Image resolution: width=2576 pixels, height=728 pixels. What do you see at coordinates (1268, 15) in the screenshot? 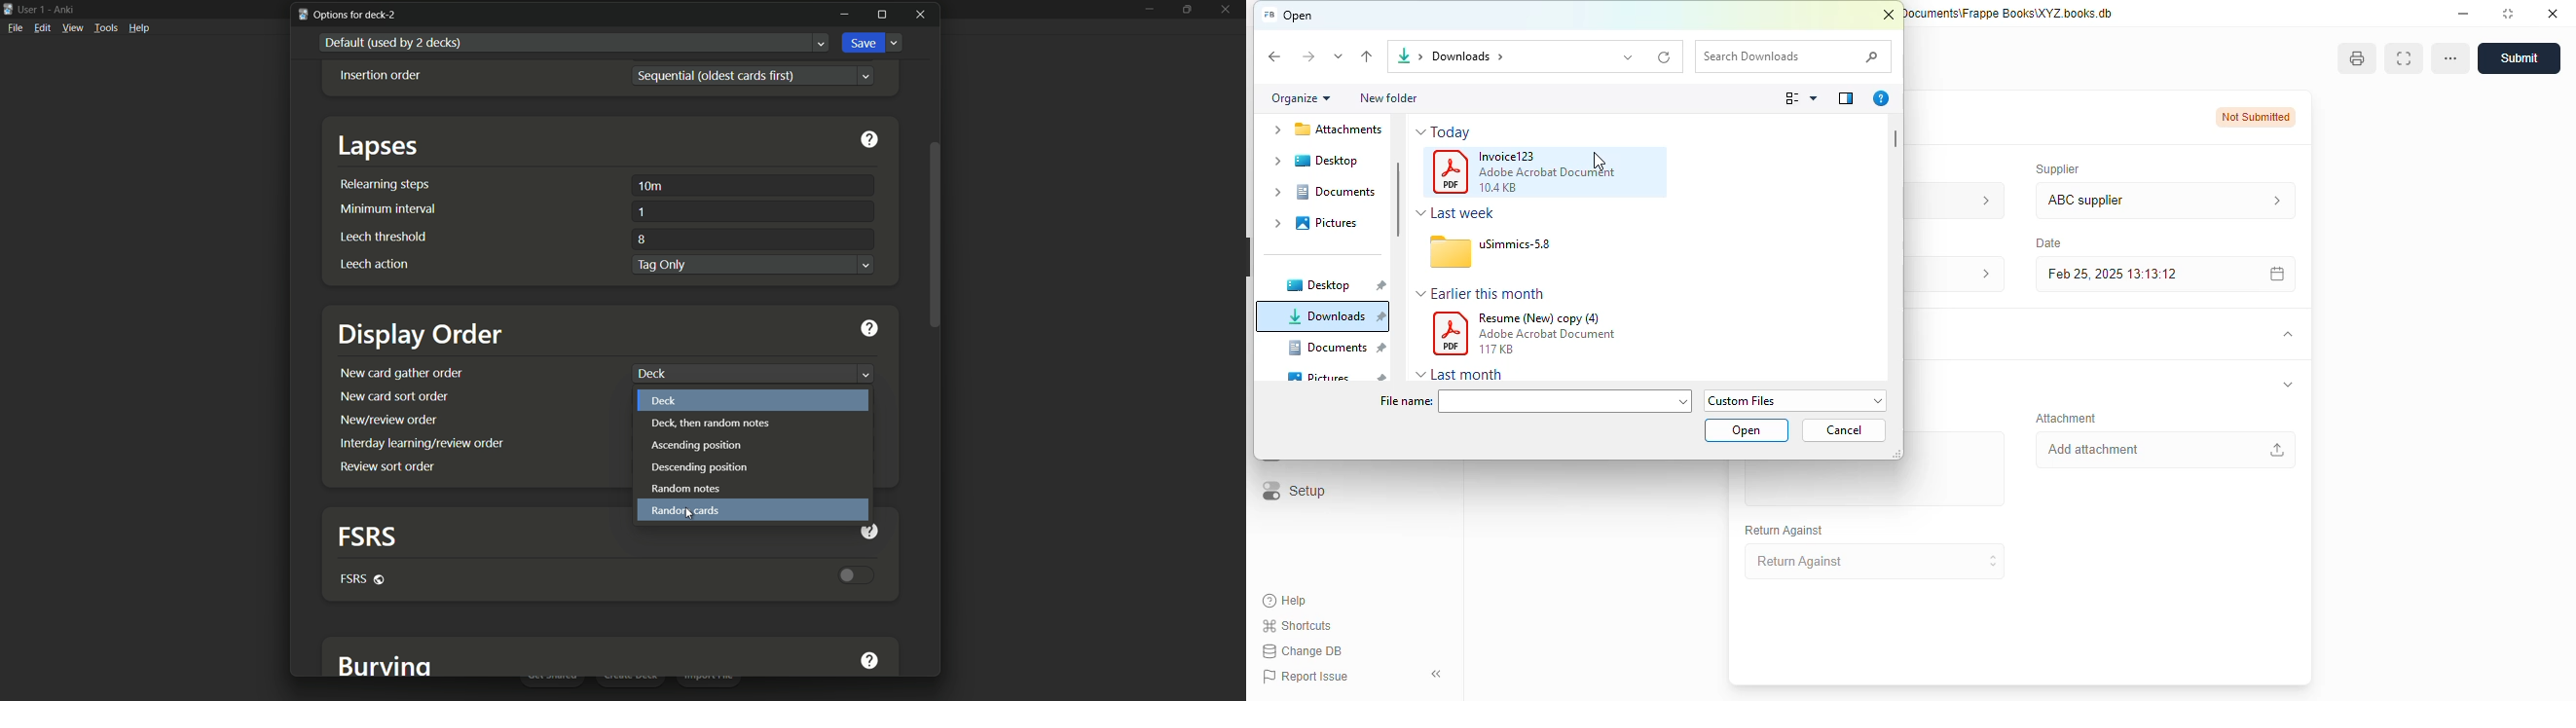
I see `FB logo` at bounding box center [1268, 15].